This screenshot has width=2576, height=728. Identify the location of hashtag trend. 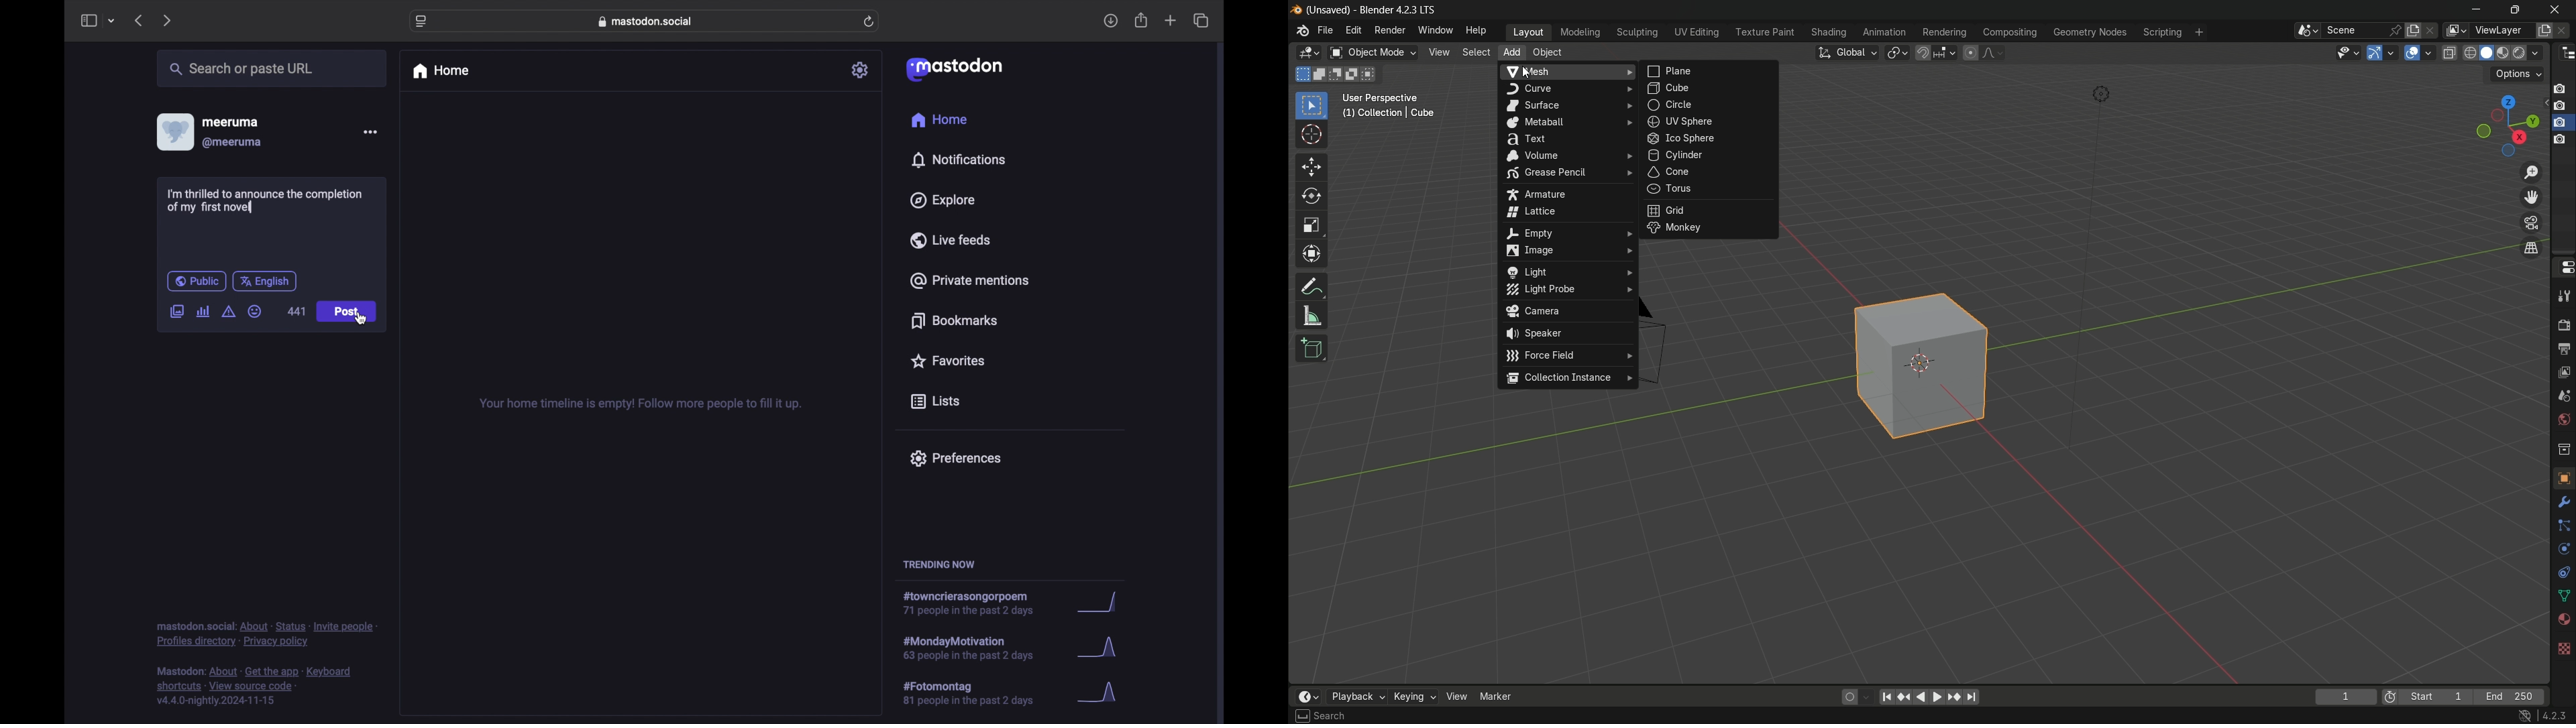
(977, 692).